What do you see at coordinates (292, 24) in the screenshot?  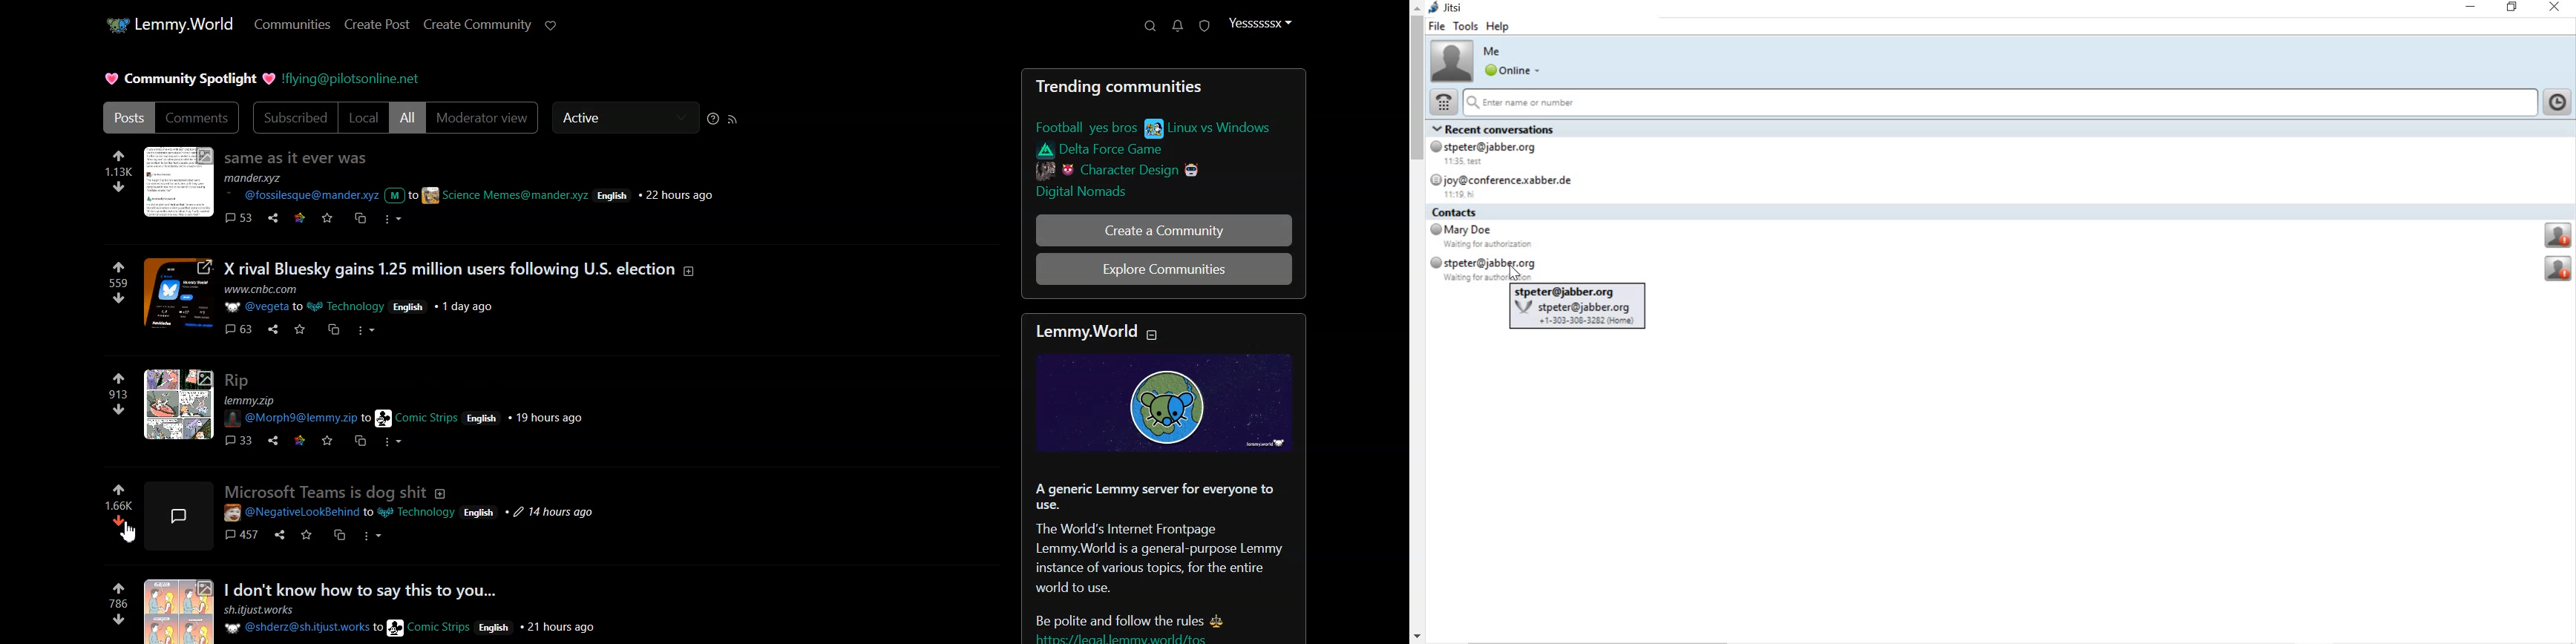 I see `Communities` at bounding box center [292, 24].